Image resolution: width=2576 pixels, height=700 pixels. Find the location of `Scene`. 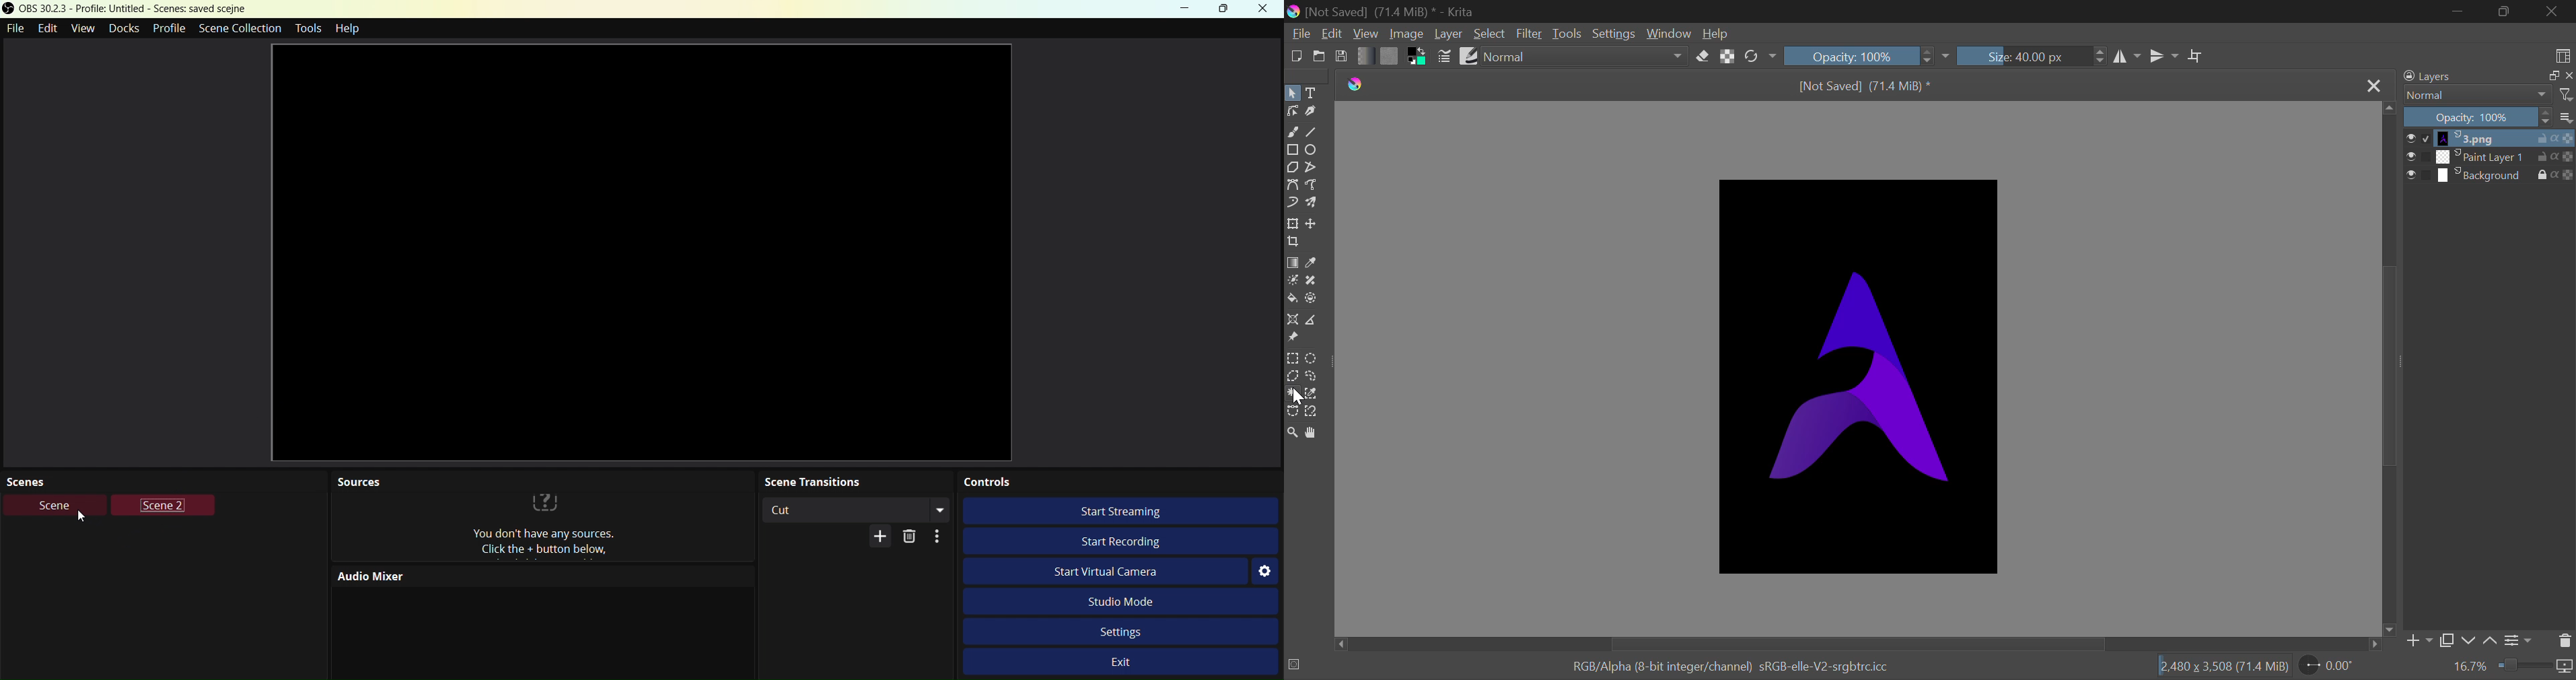

Scene is located at coordinates (55, 505).